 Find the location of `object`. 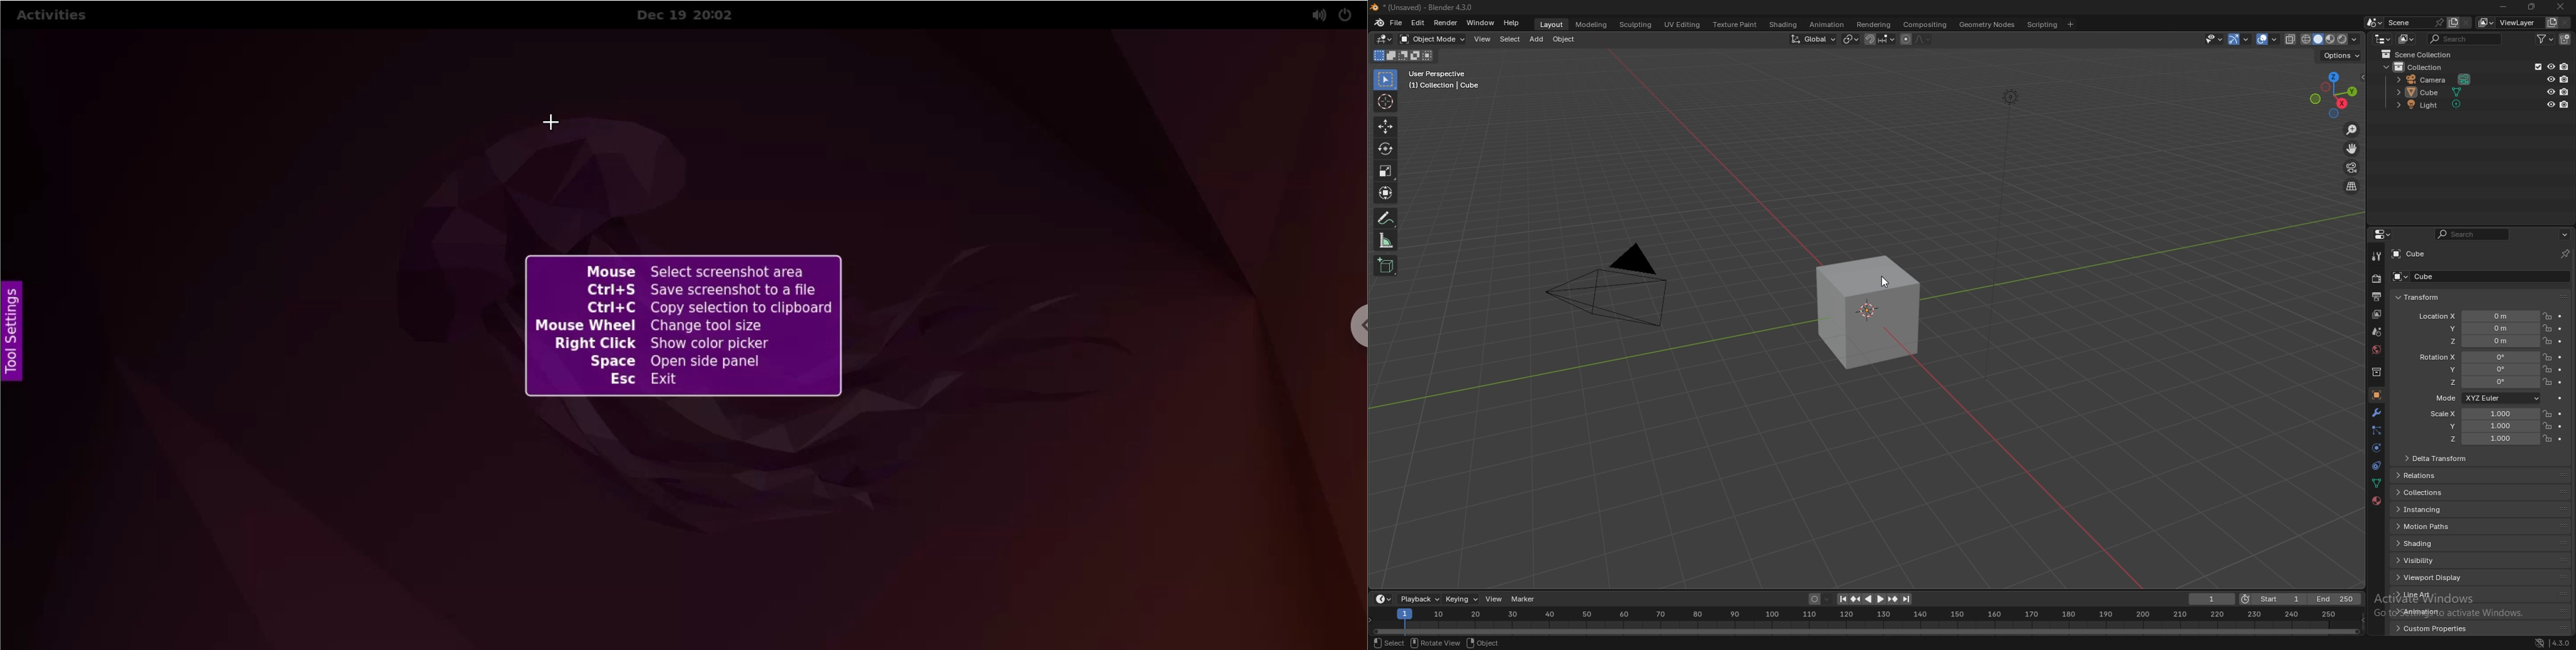

object is located at coordinates (1565, 39).